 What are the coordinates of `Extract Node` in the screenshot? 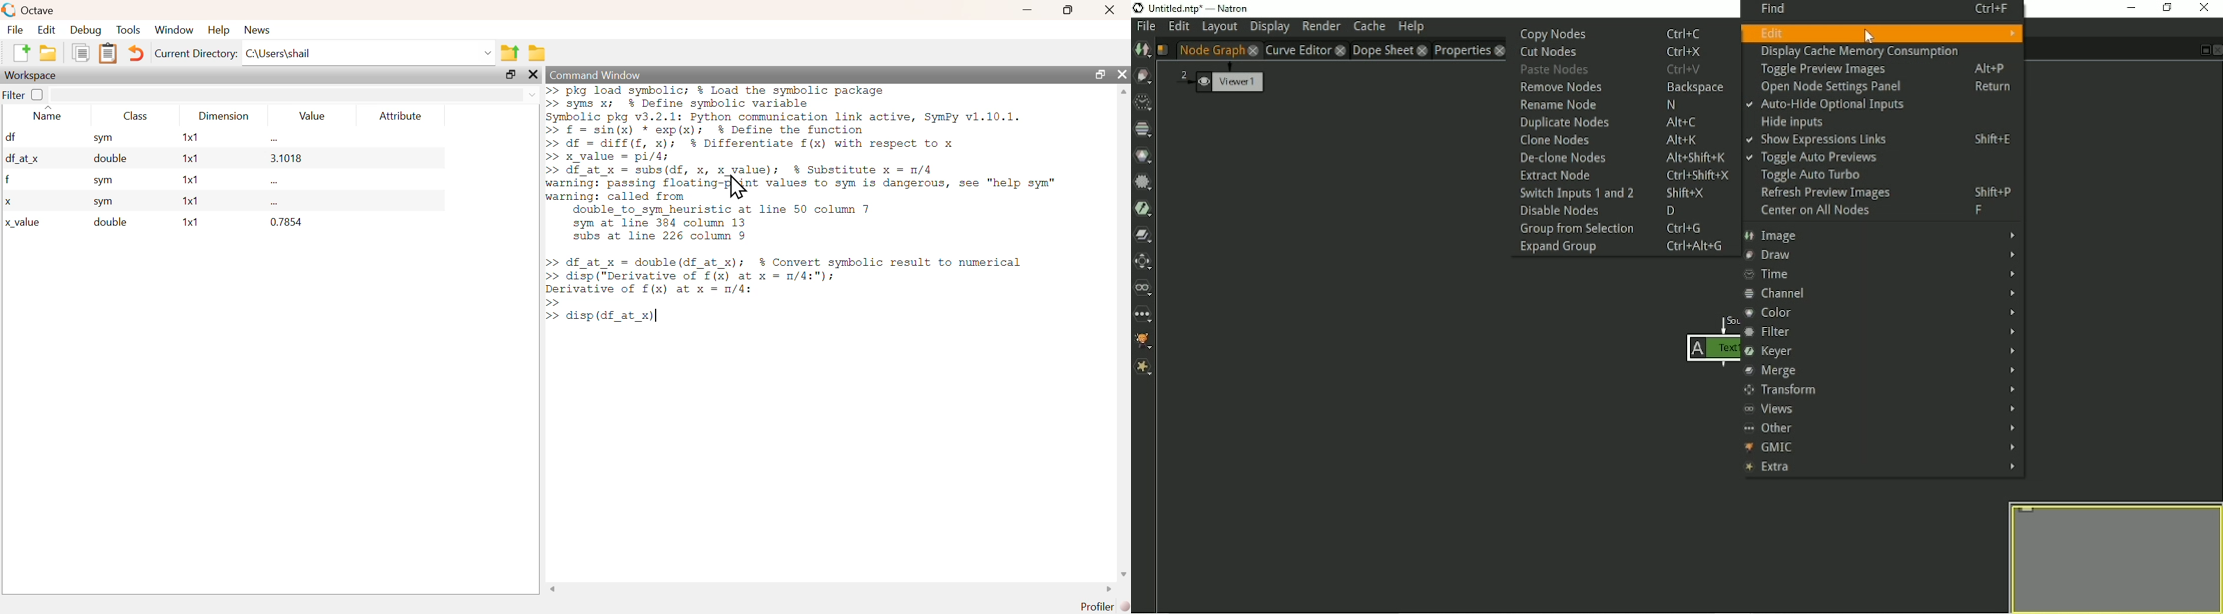 It's located at (1622, 176).